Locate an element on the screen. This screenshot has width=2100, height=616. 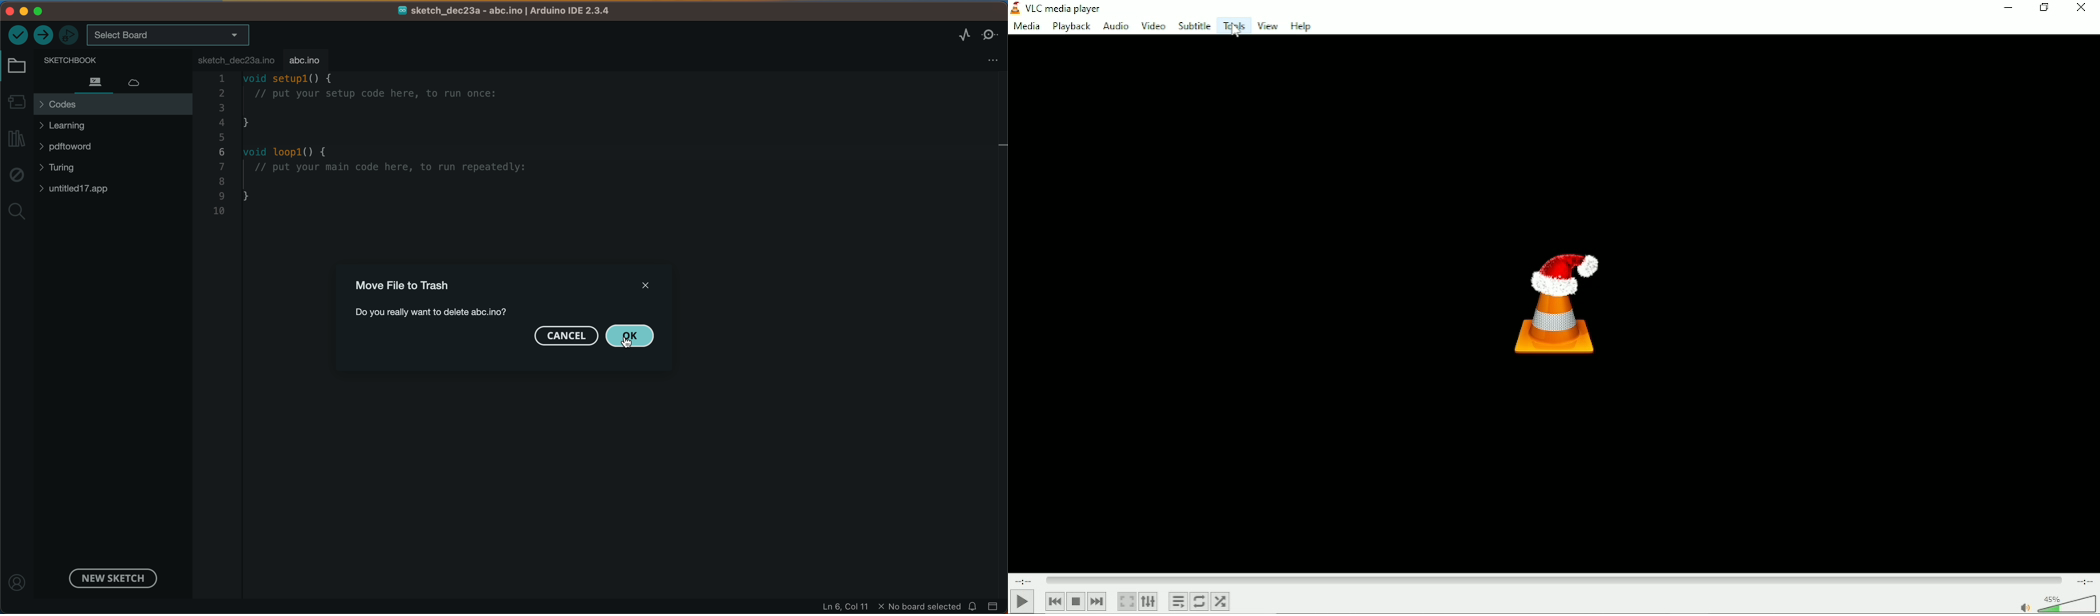
library manager is located at coordinates (16, 138).